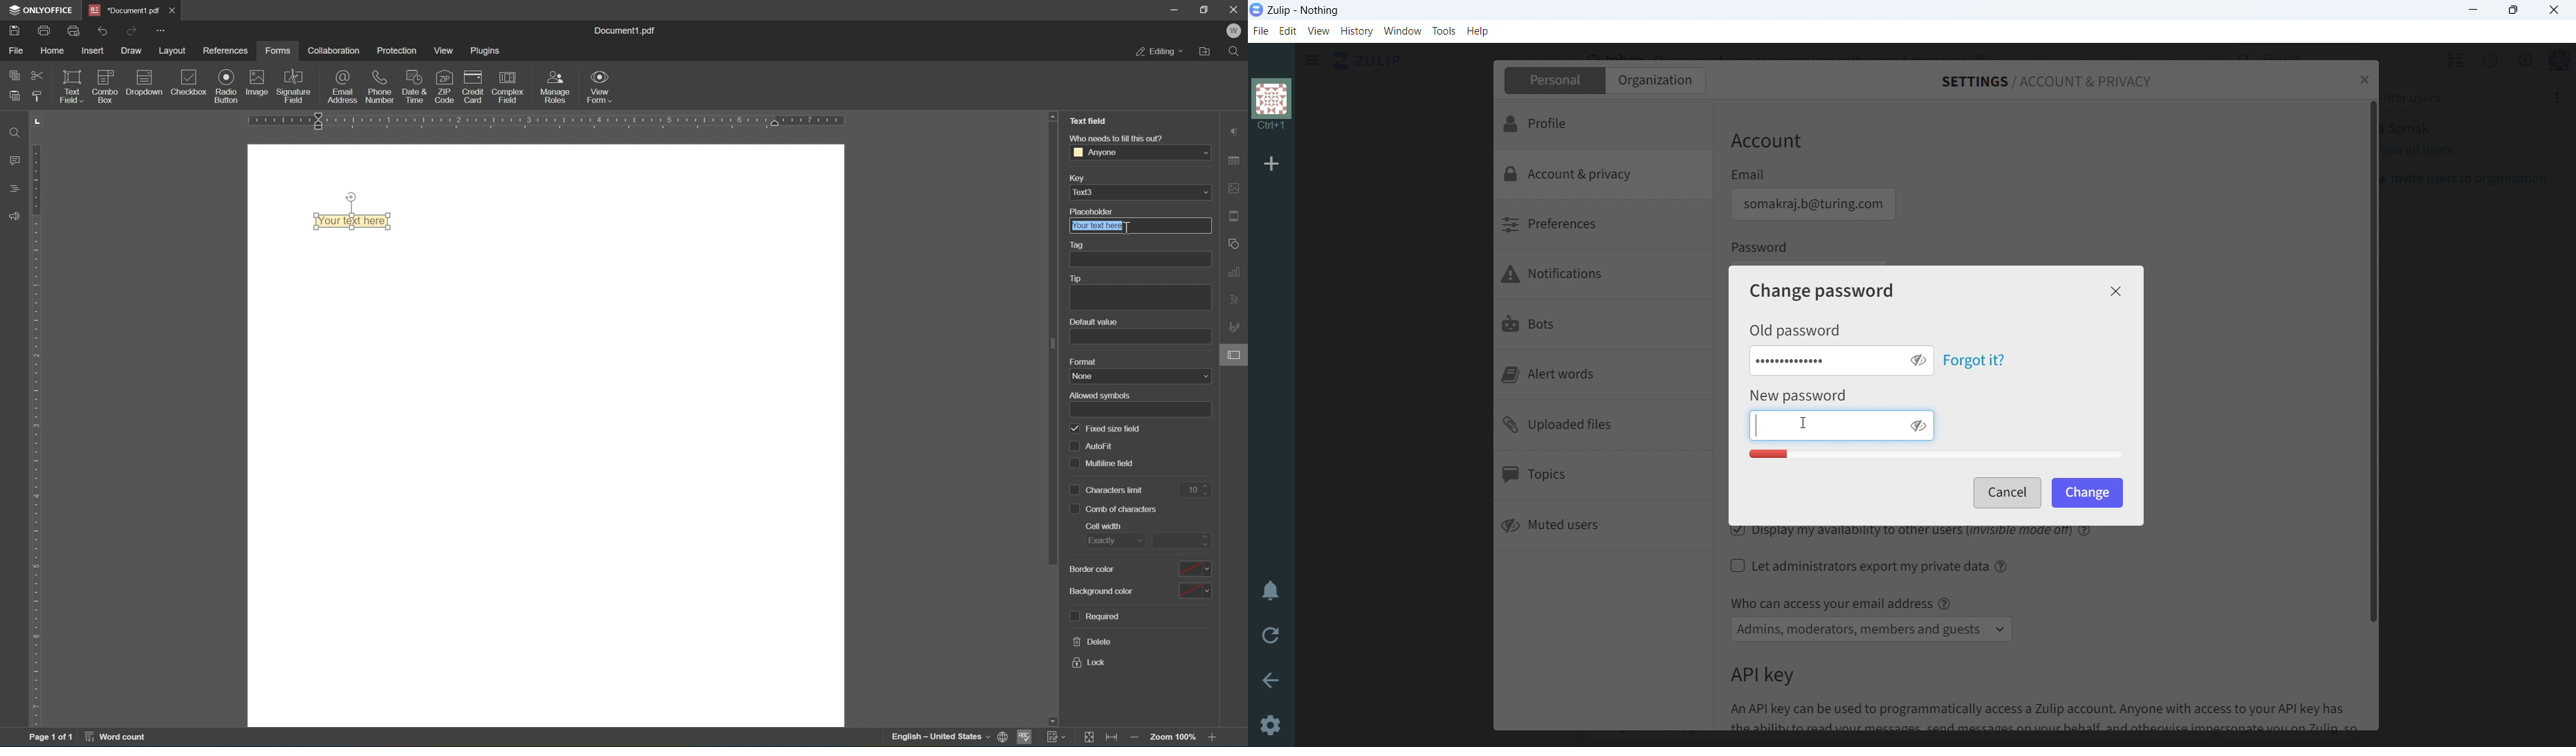 This screenshot has width=2576, height=756. I want to click on close, so click(2117, 291).